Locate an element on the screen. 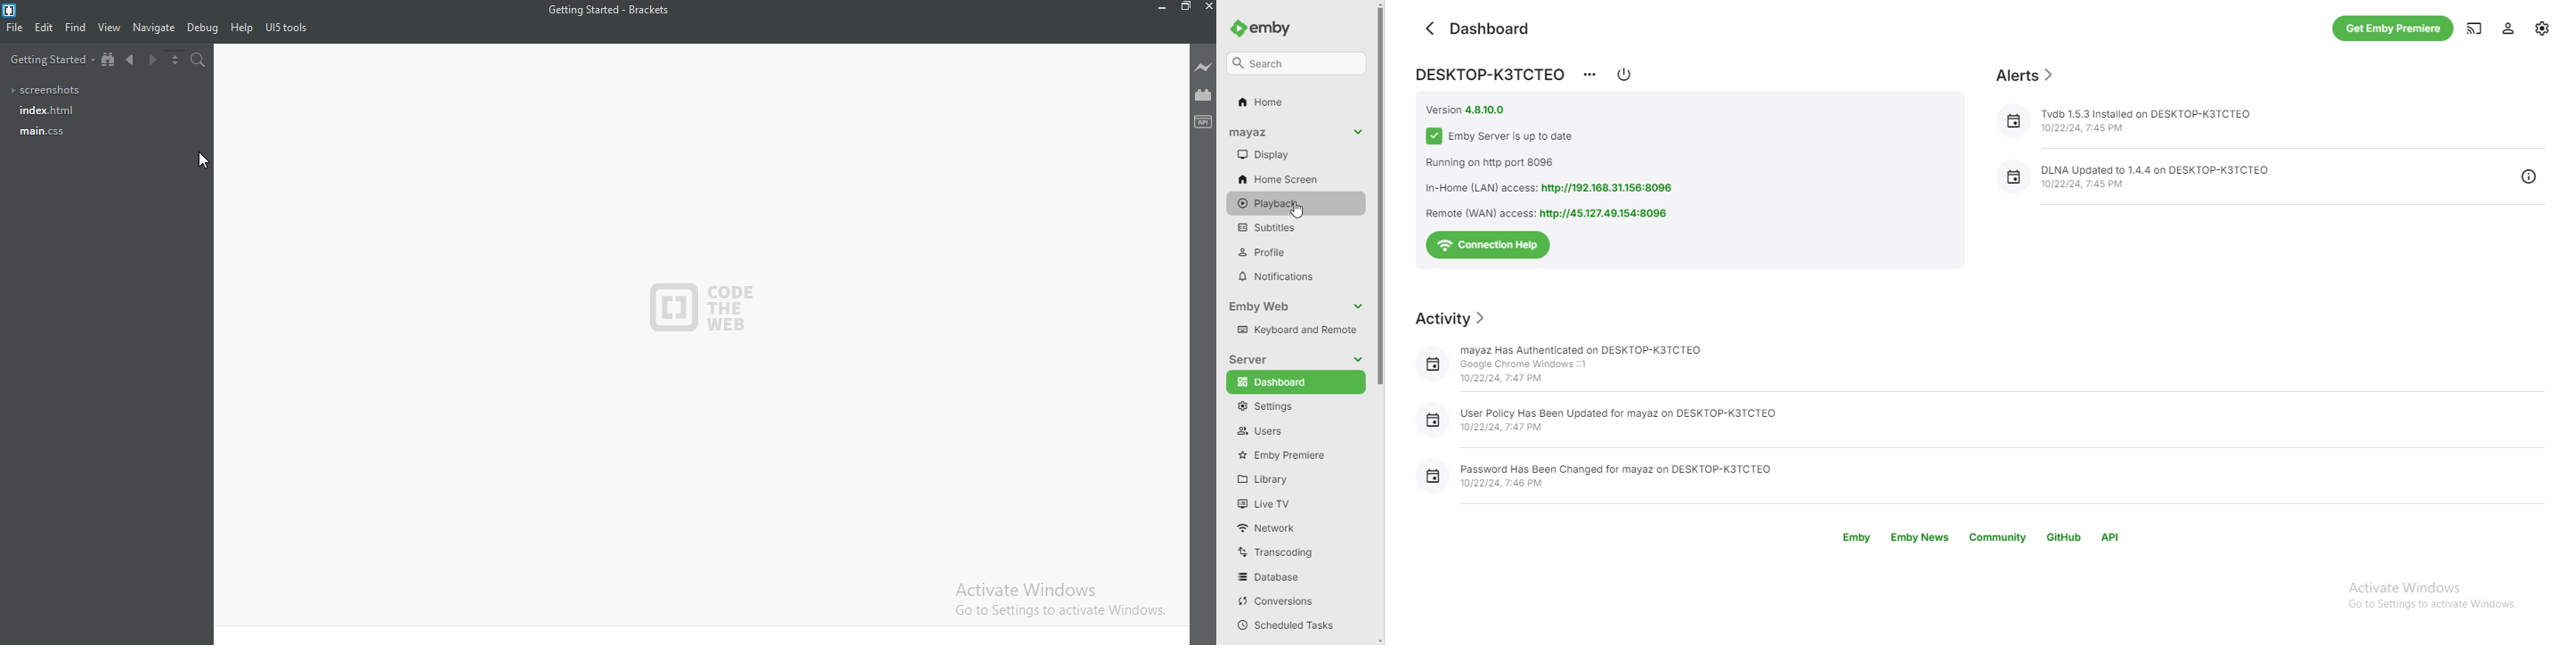 The width and height of the screenshot is (2576, 672). Split the editor vertically or horizontally is located at coordinates (177, 61).